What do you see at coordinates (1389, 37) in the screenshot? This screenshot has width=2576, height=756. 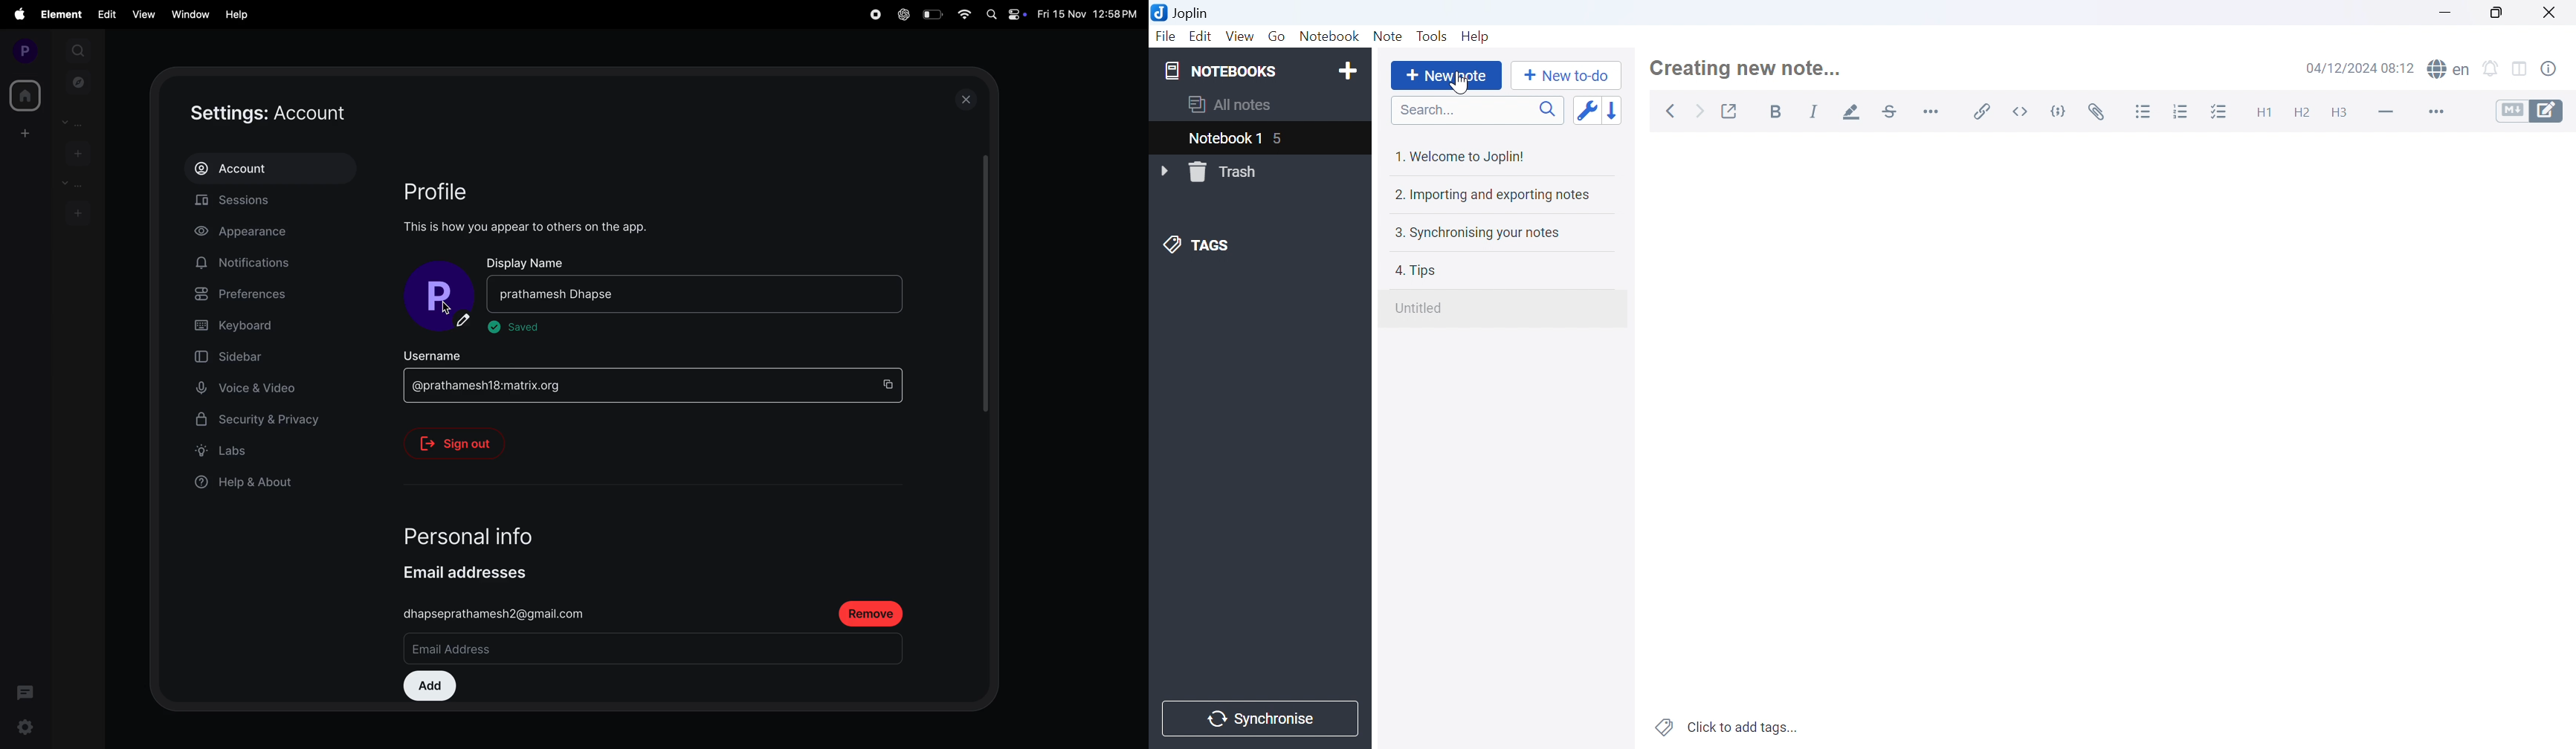 I see `Note` at bounding box center [1389, 37].